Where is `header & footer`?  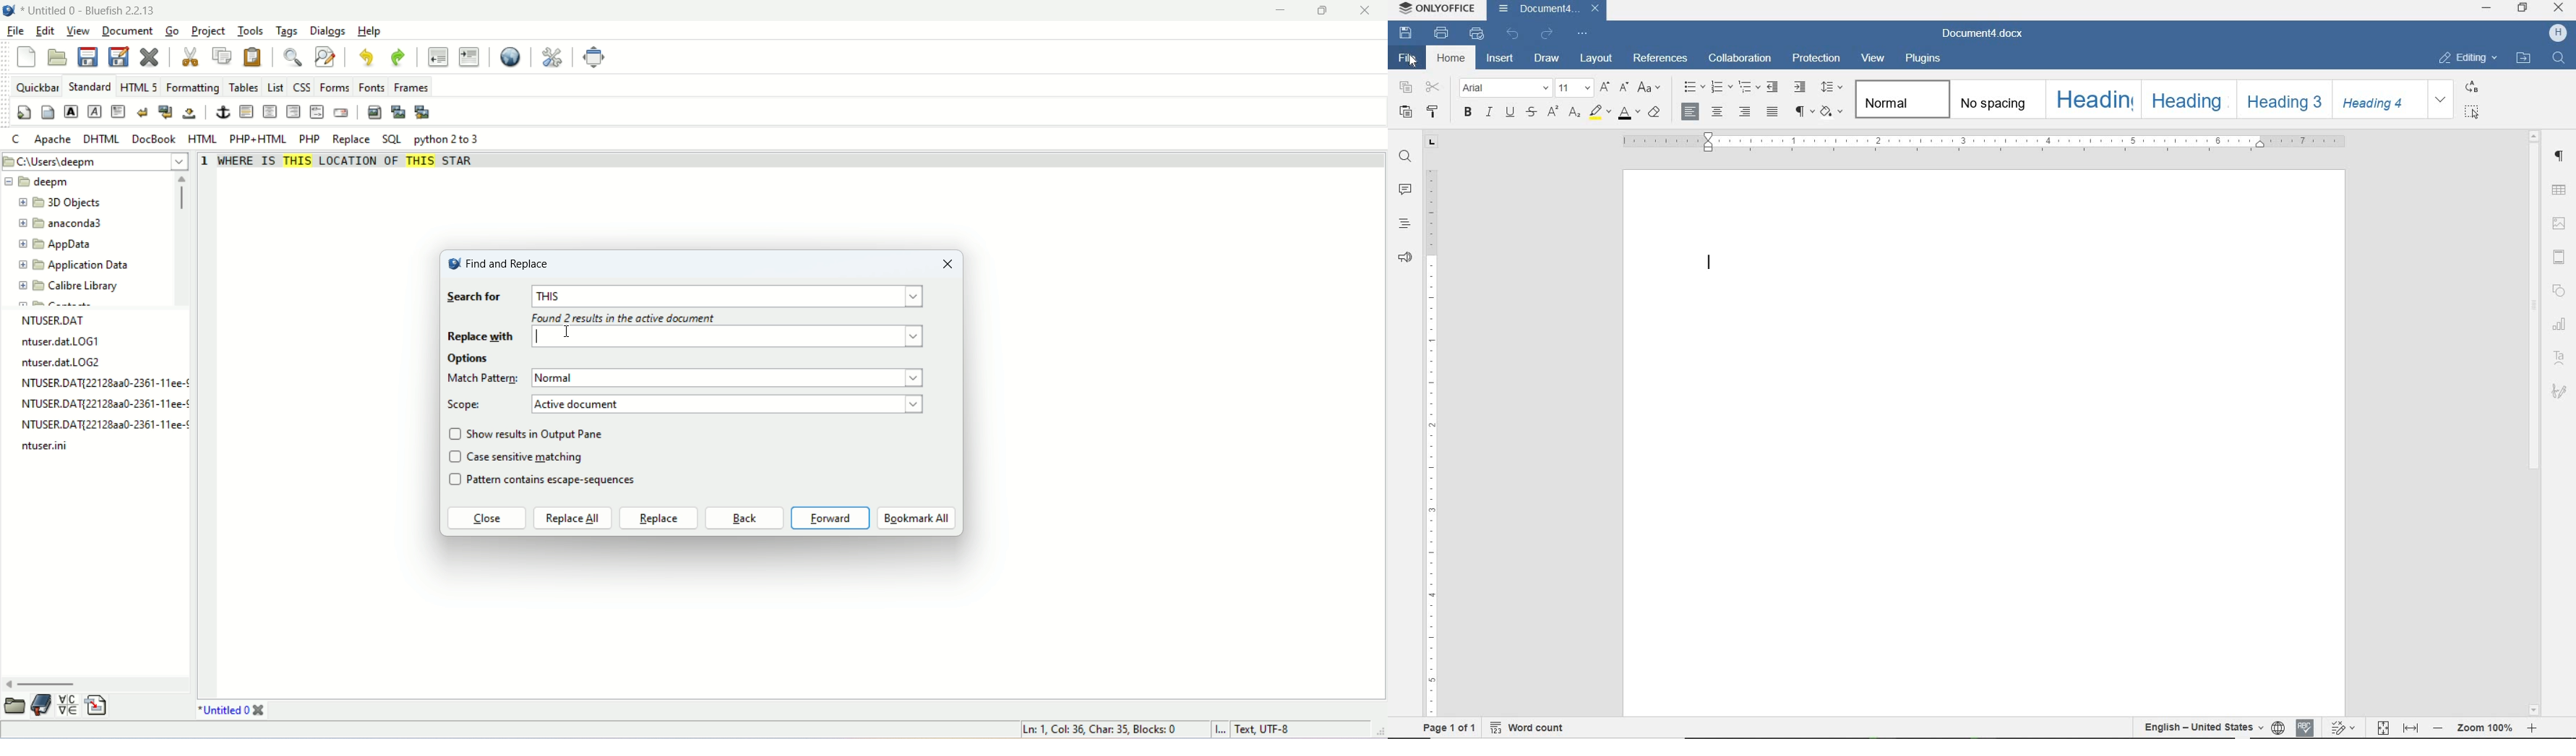
header & footer is located at coordinates (2560, 256).